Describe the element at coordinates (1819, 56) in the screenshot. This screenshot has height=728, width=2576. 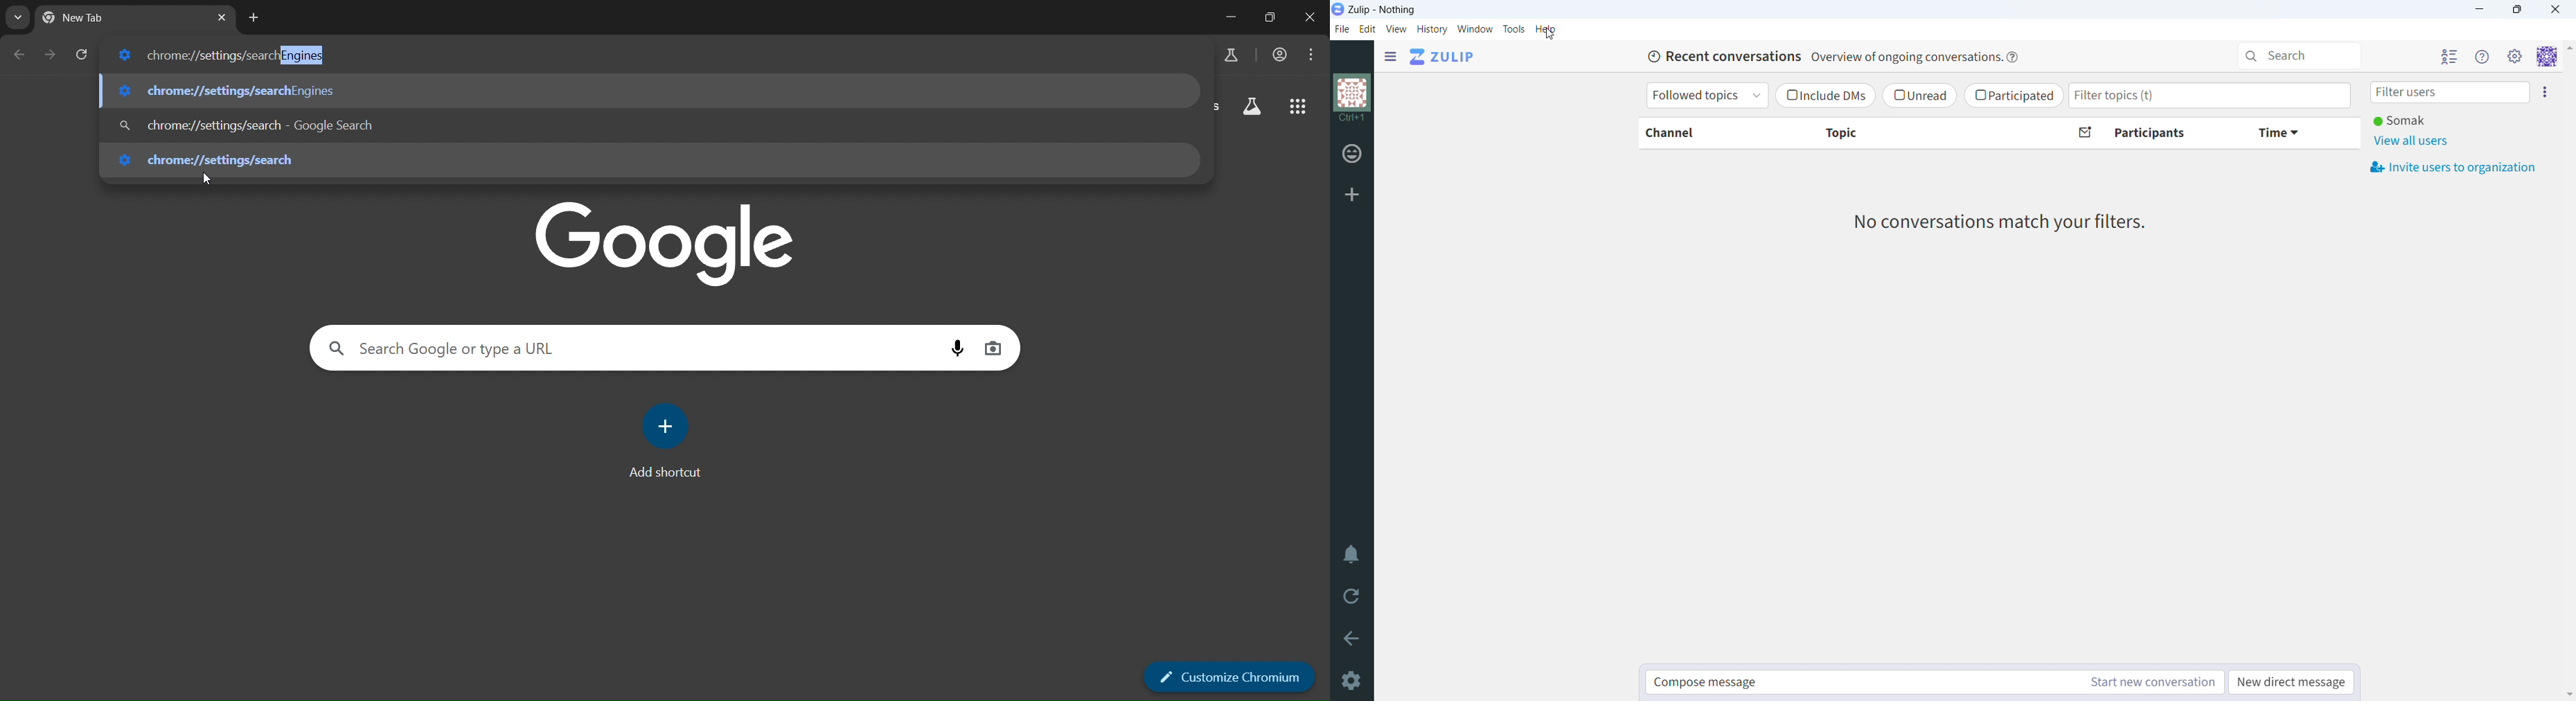
I see `Recent conversations Overview of ongoing conversations` at that location.